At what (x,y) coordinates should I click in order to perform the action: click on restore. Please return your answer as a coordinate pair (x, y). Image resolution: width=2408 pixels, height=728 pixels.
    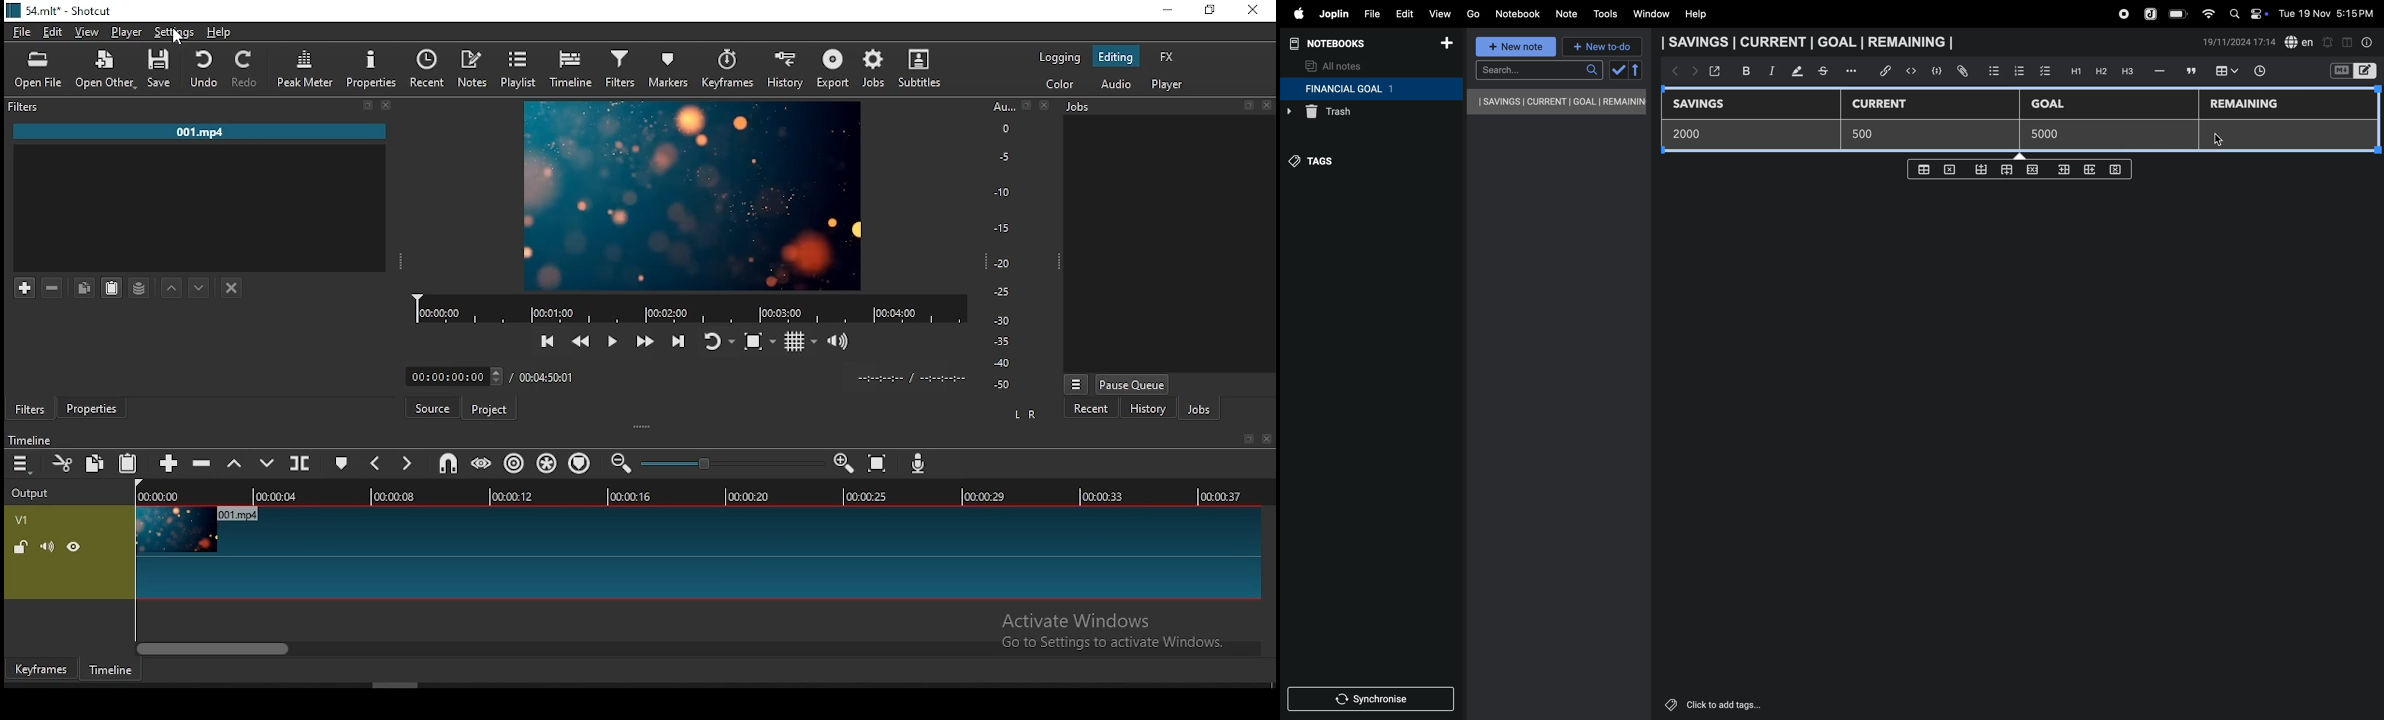
    Looking at the image, I should click on (1026, 106).